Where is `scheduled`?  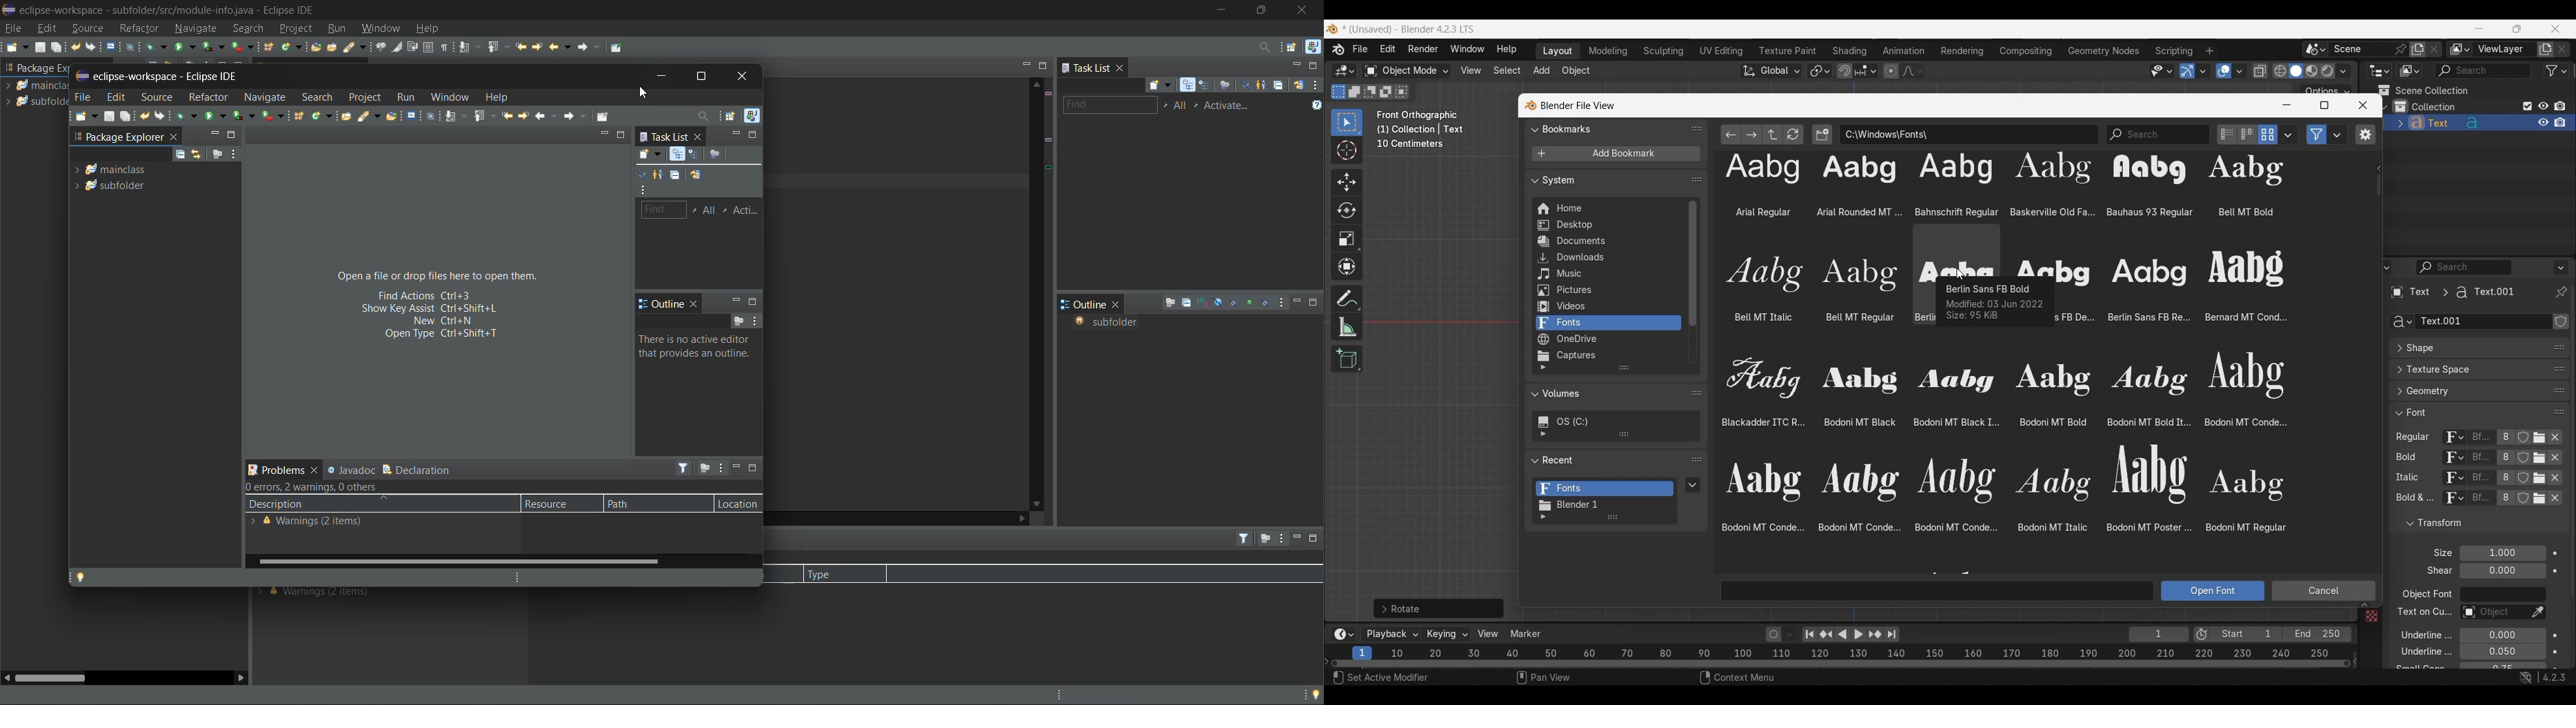
scheduled is located at coordinates (1206, 86).